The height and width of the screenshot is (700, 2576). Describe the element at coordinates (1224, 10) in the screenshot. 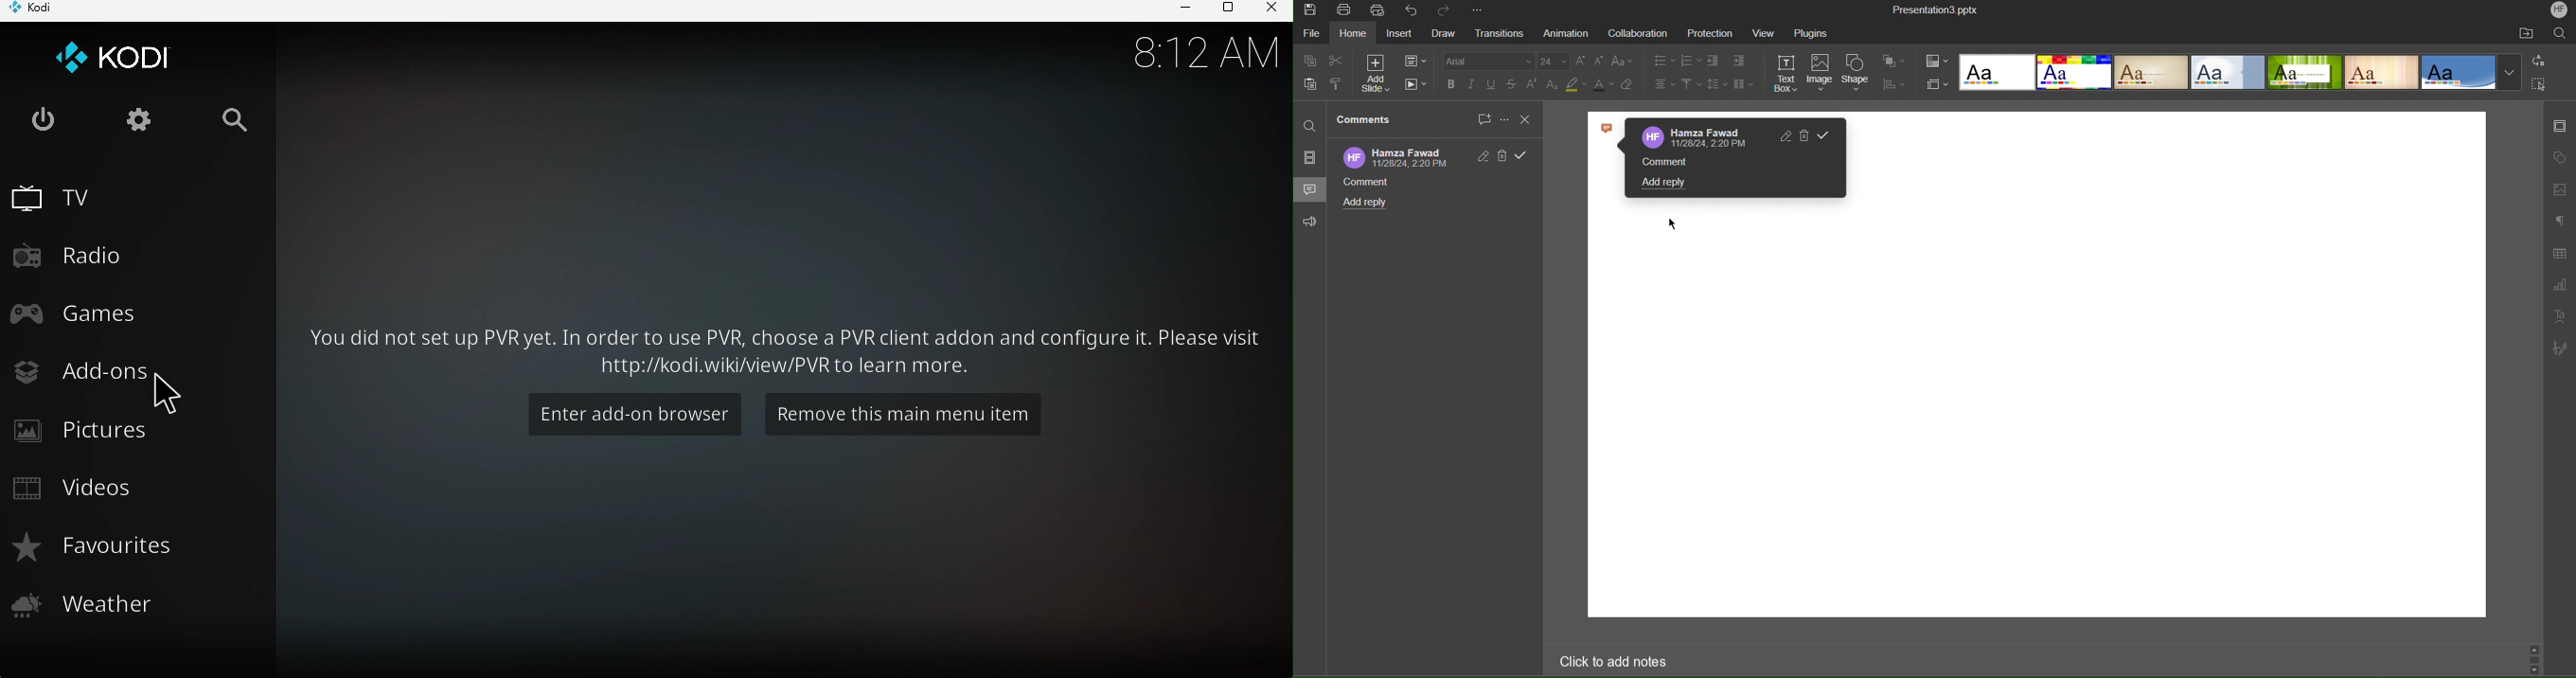

I see `Maximize` at that location.